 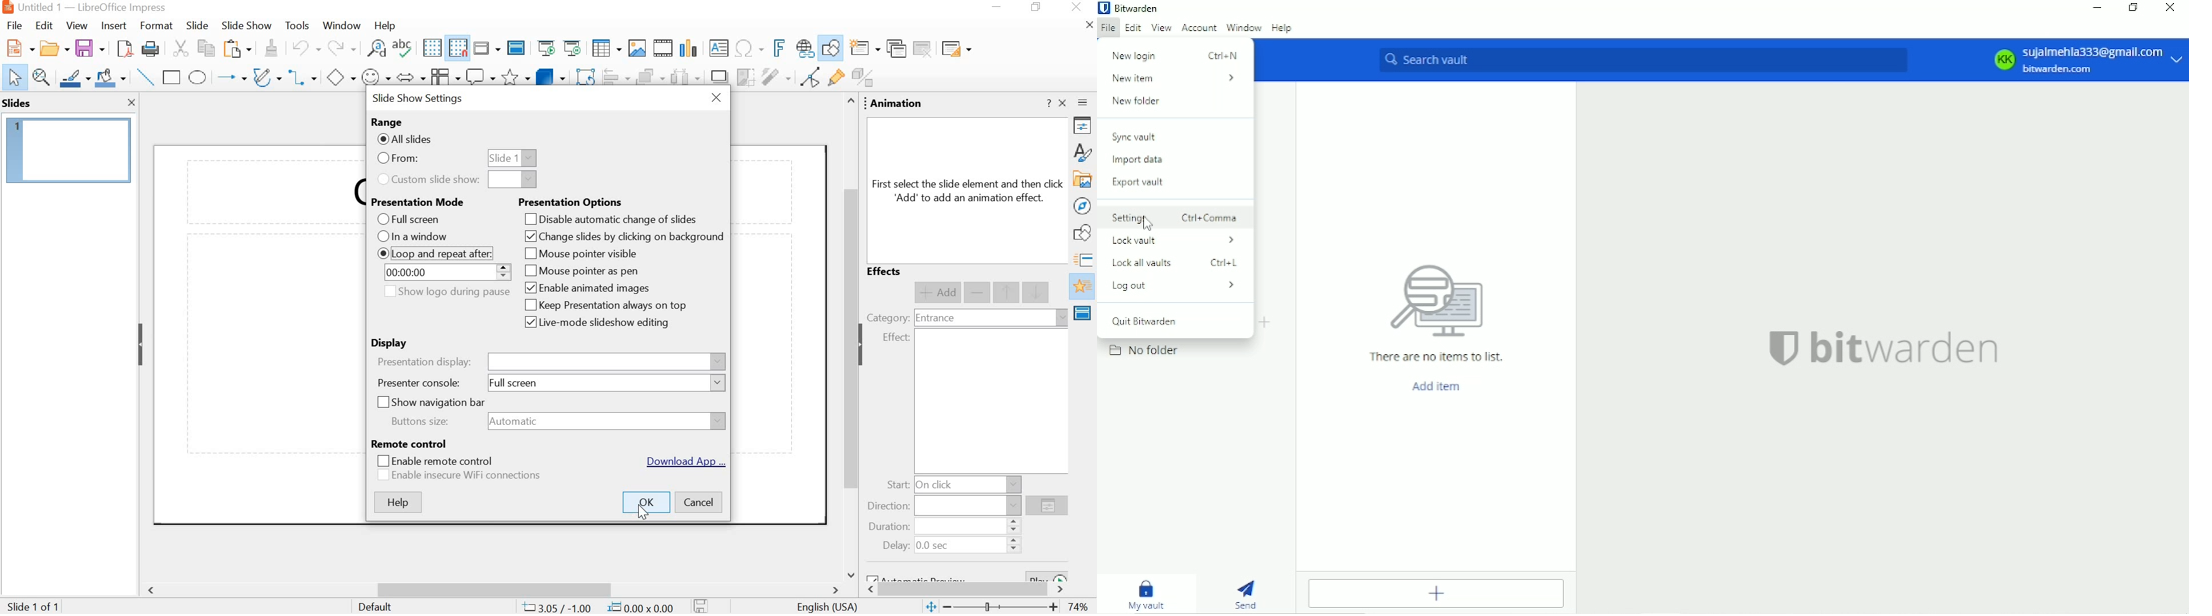 I want to click on insert image, so click(x=637, y=48).